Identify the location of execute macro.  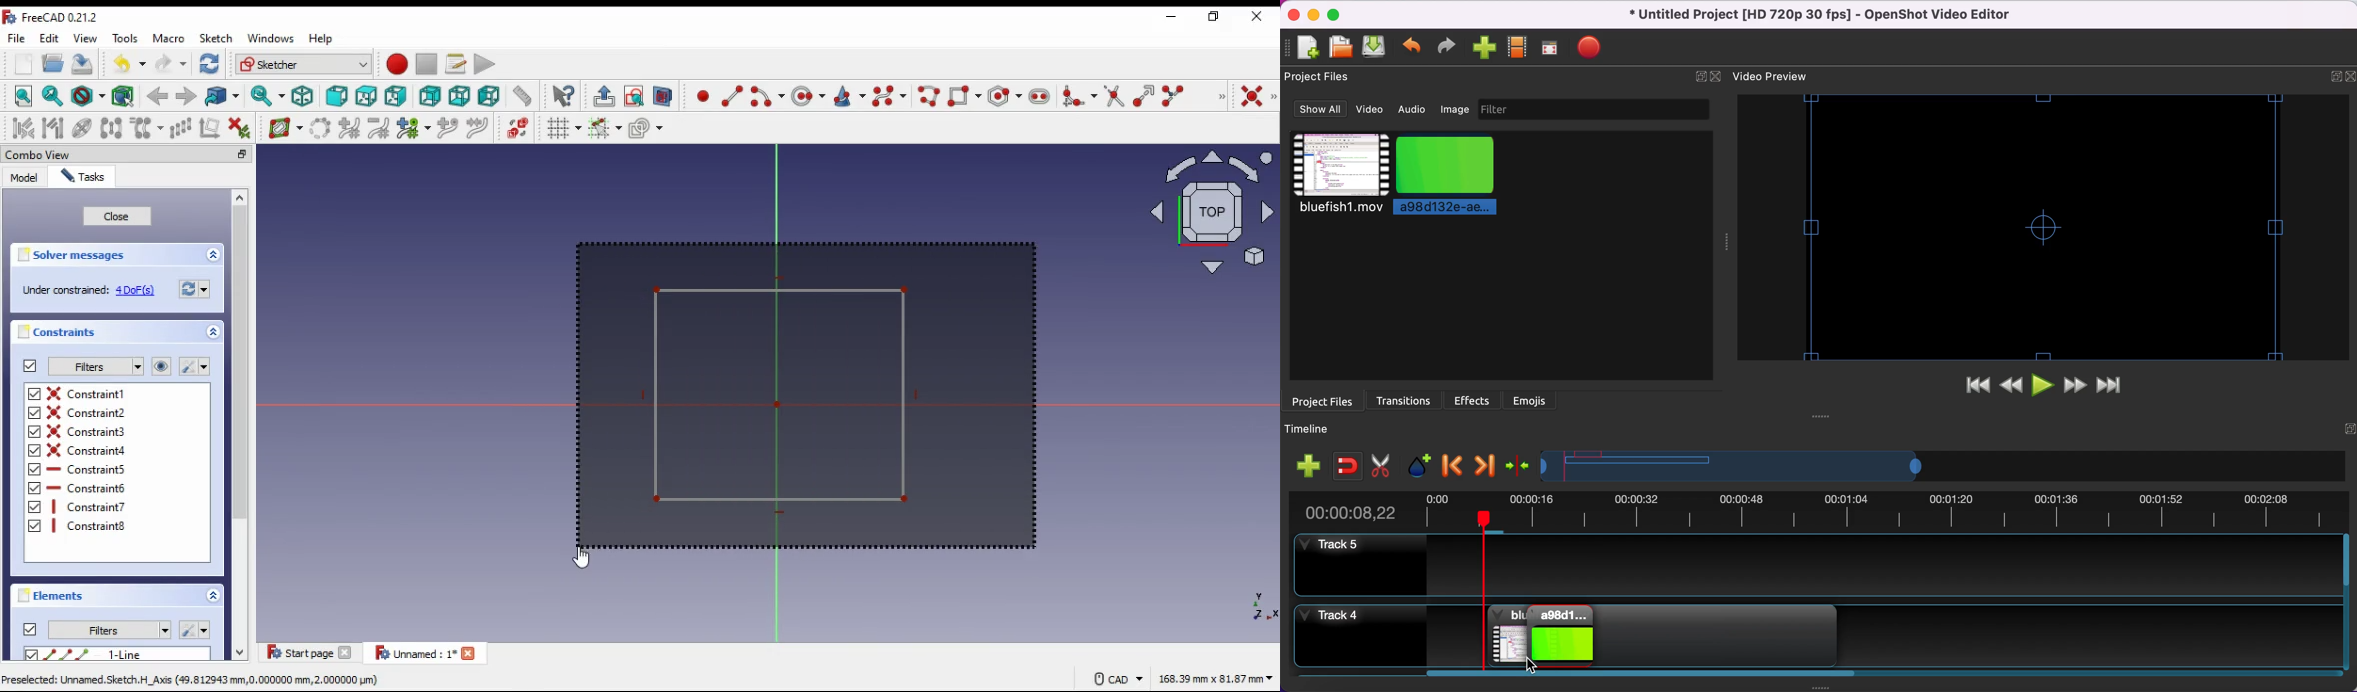
(485, 63).